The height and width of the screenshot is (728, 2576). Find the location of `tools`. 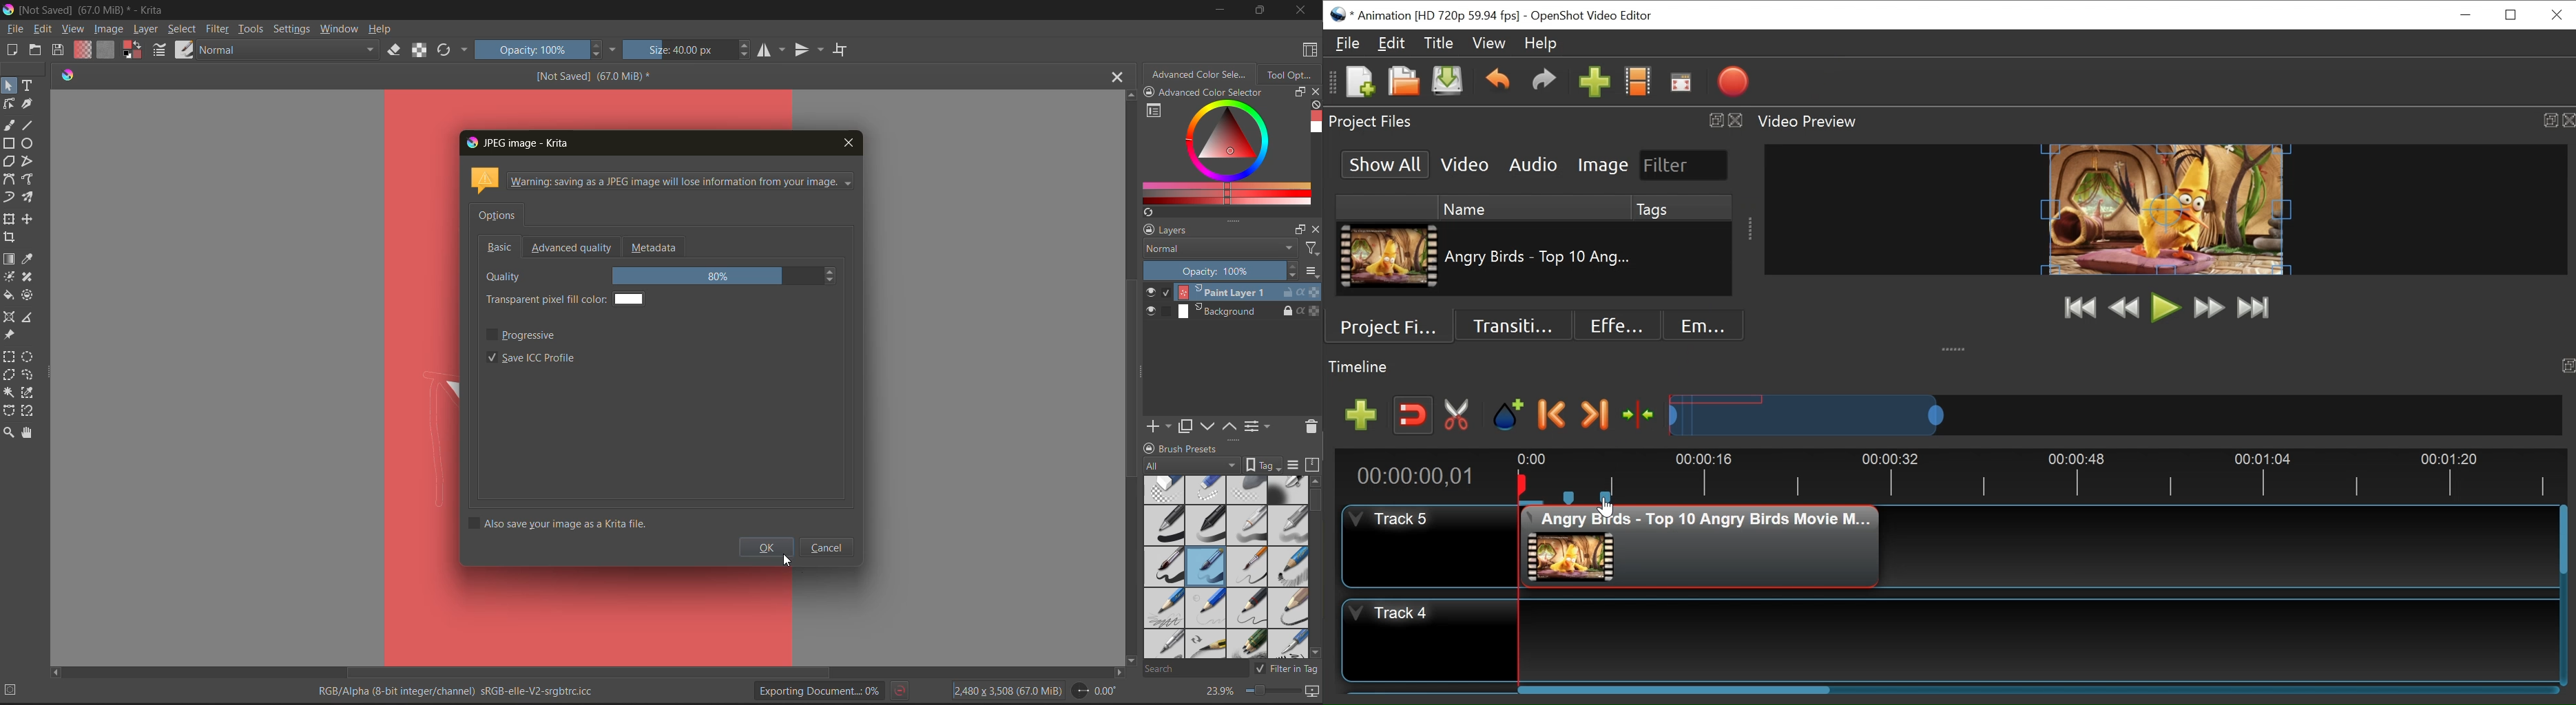

tools is located at coordinates (9, 357).